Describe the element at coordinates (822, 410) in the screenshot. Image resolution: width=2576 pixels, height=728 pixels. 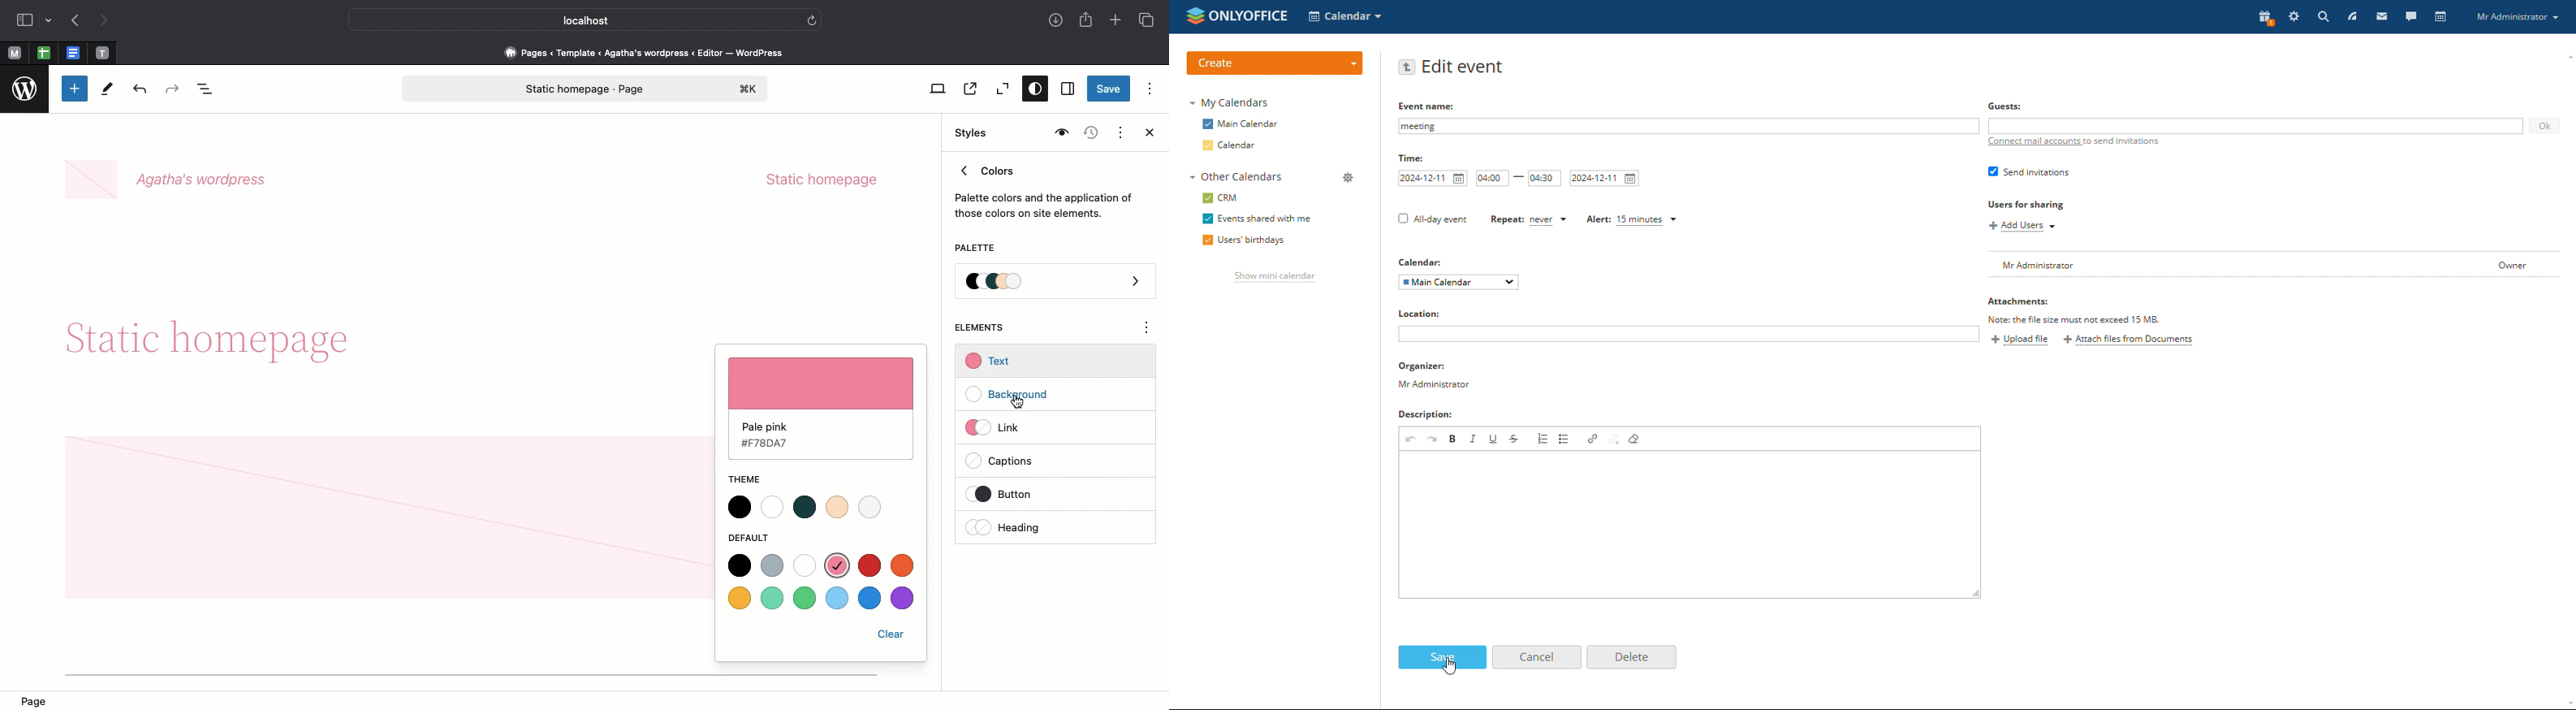
I see `Foreground color changed` at that location.